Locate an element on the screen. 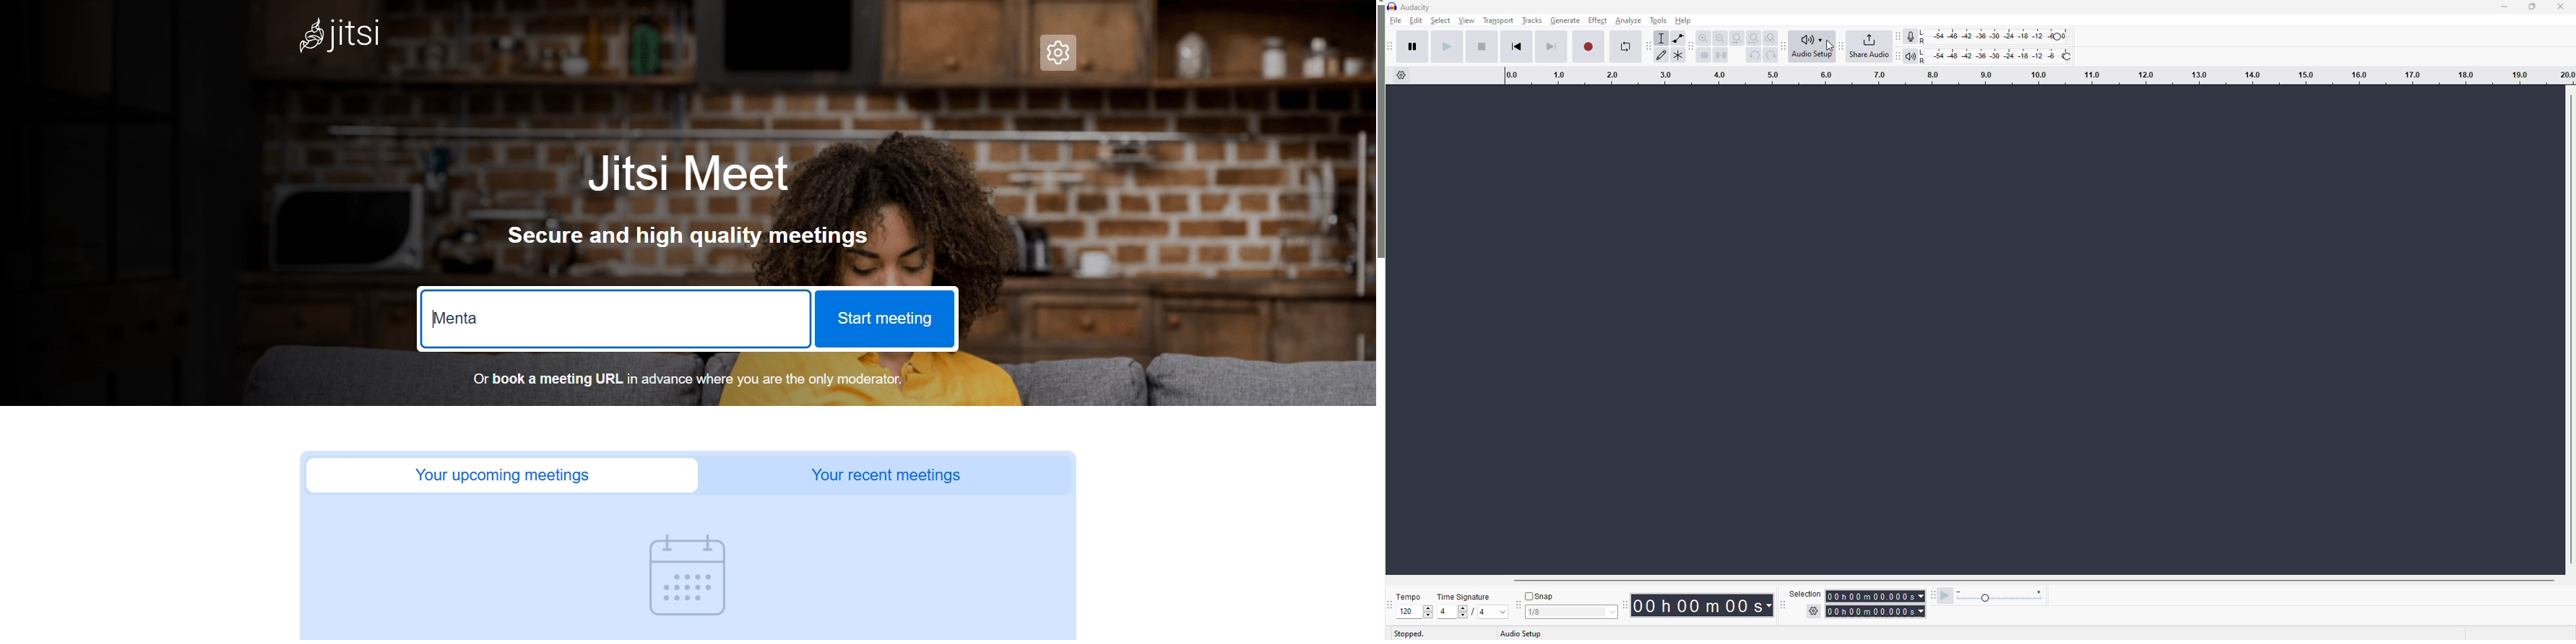 This screenshot has width=2576, height=644. close is located at coordinates (2563, 7).